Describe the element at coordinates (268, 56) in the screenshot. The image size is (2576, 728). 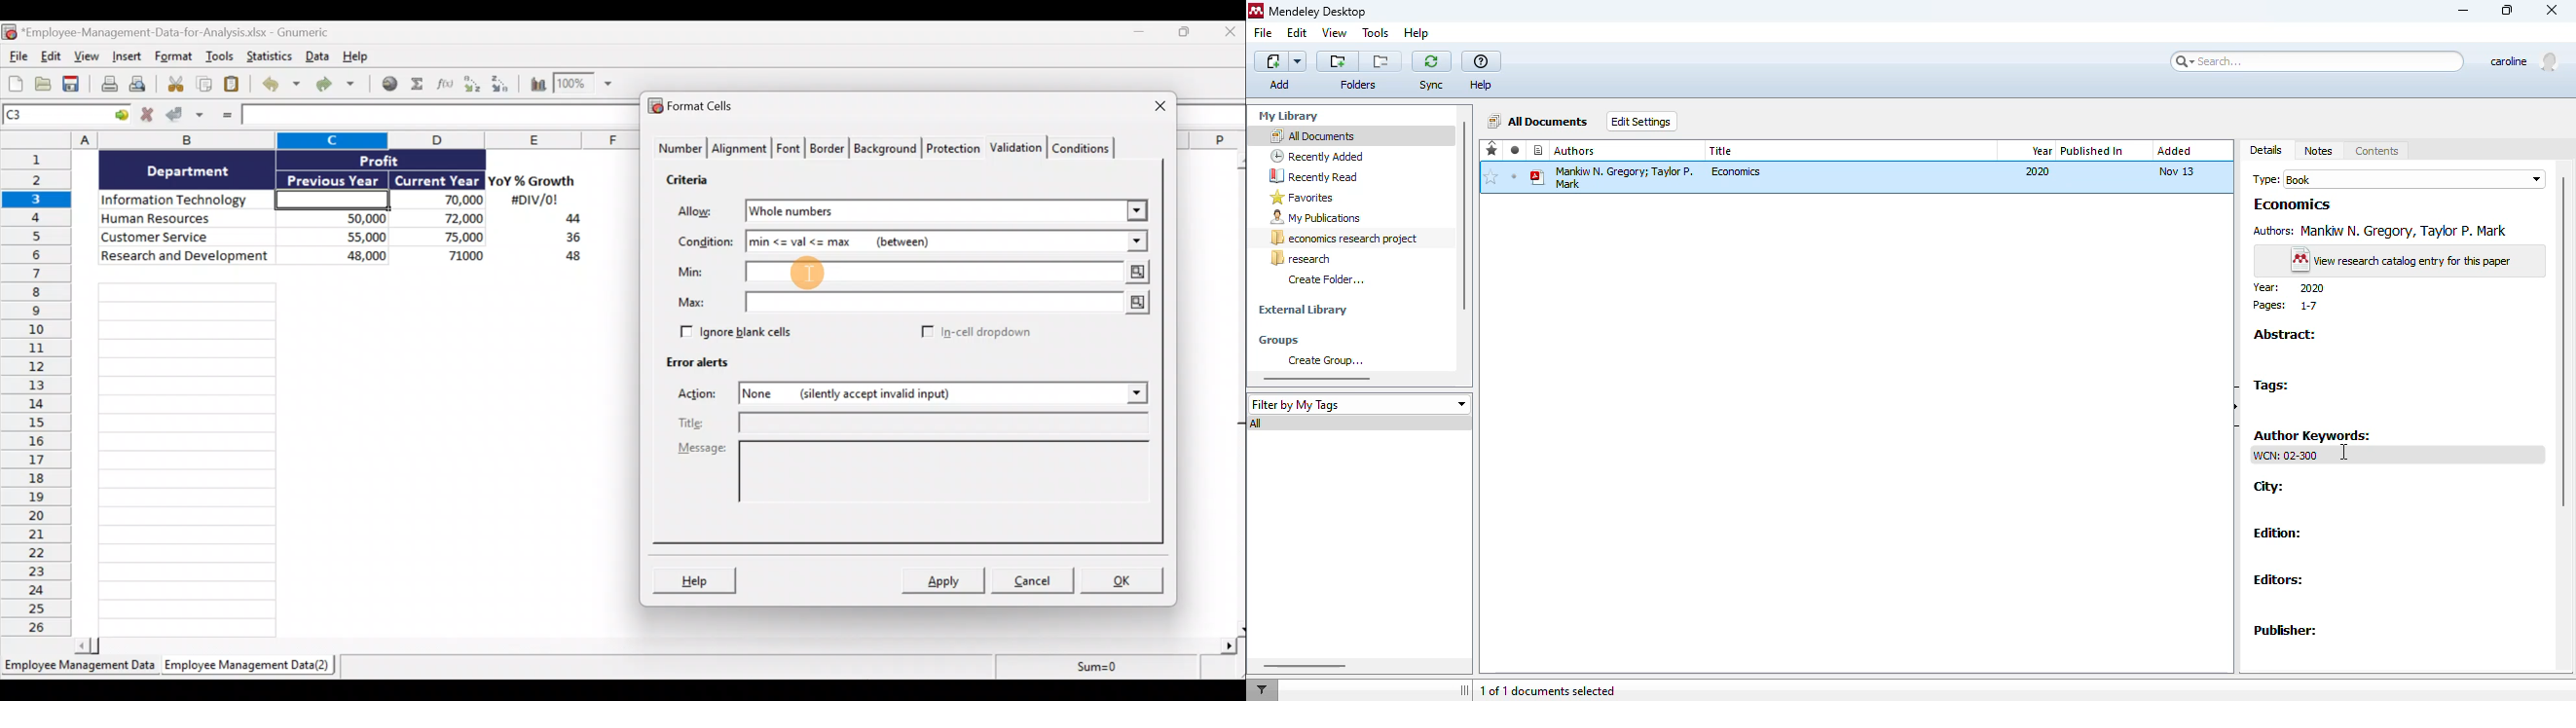
I see `Statistics` at that location.